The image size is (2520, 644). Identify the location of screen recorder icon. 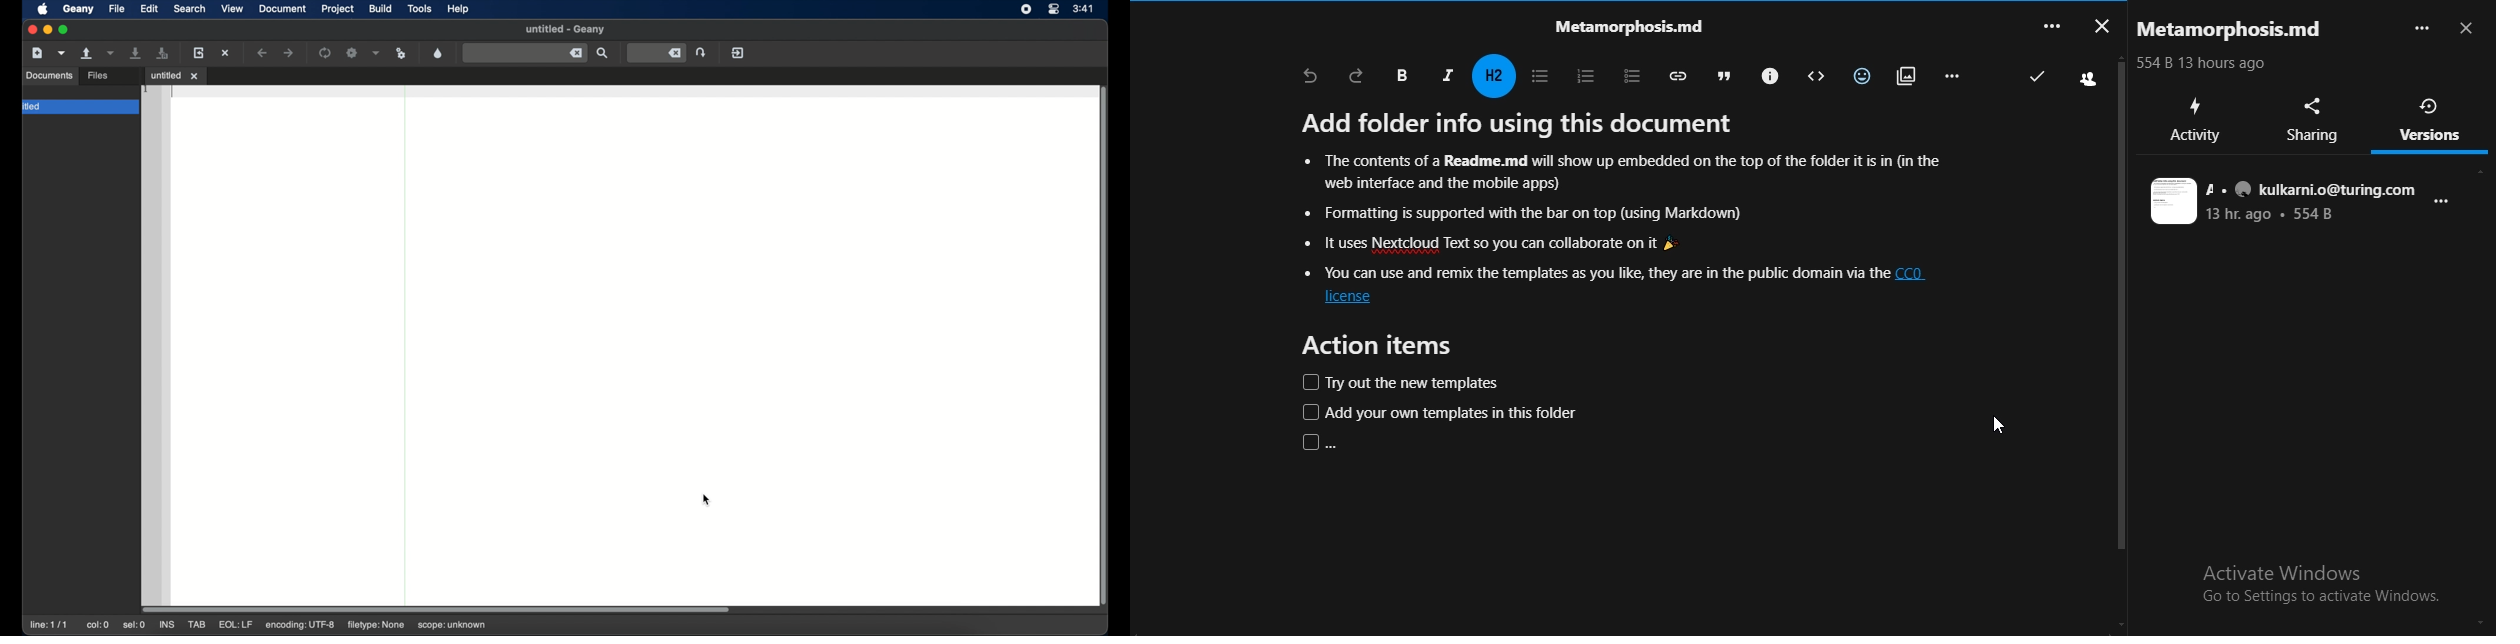
(1026, 9).